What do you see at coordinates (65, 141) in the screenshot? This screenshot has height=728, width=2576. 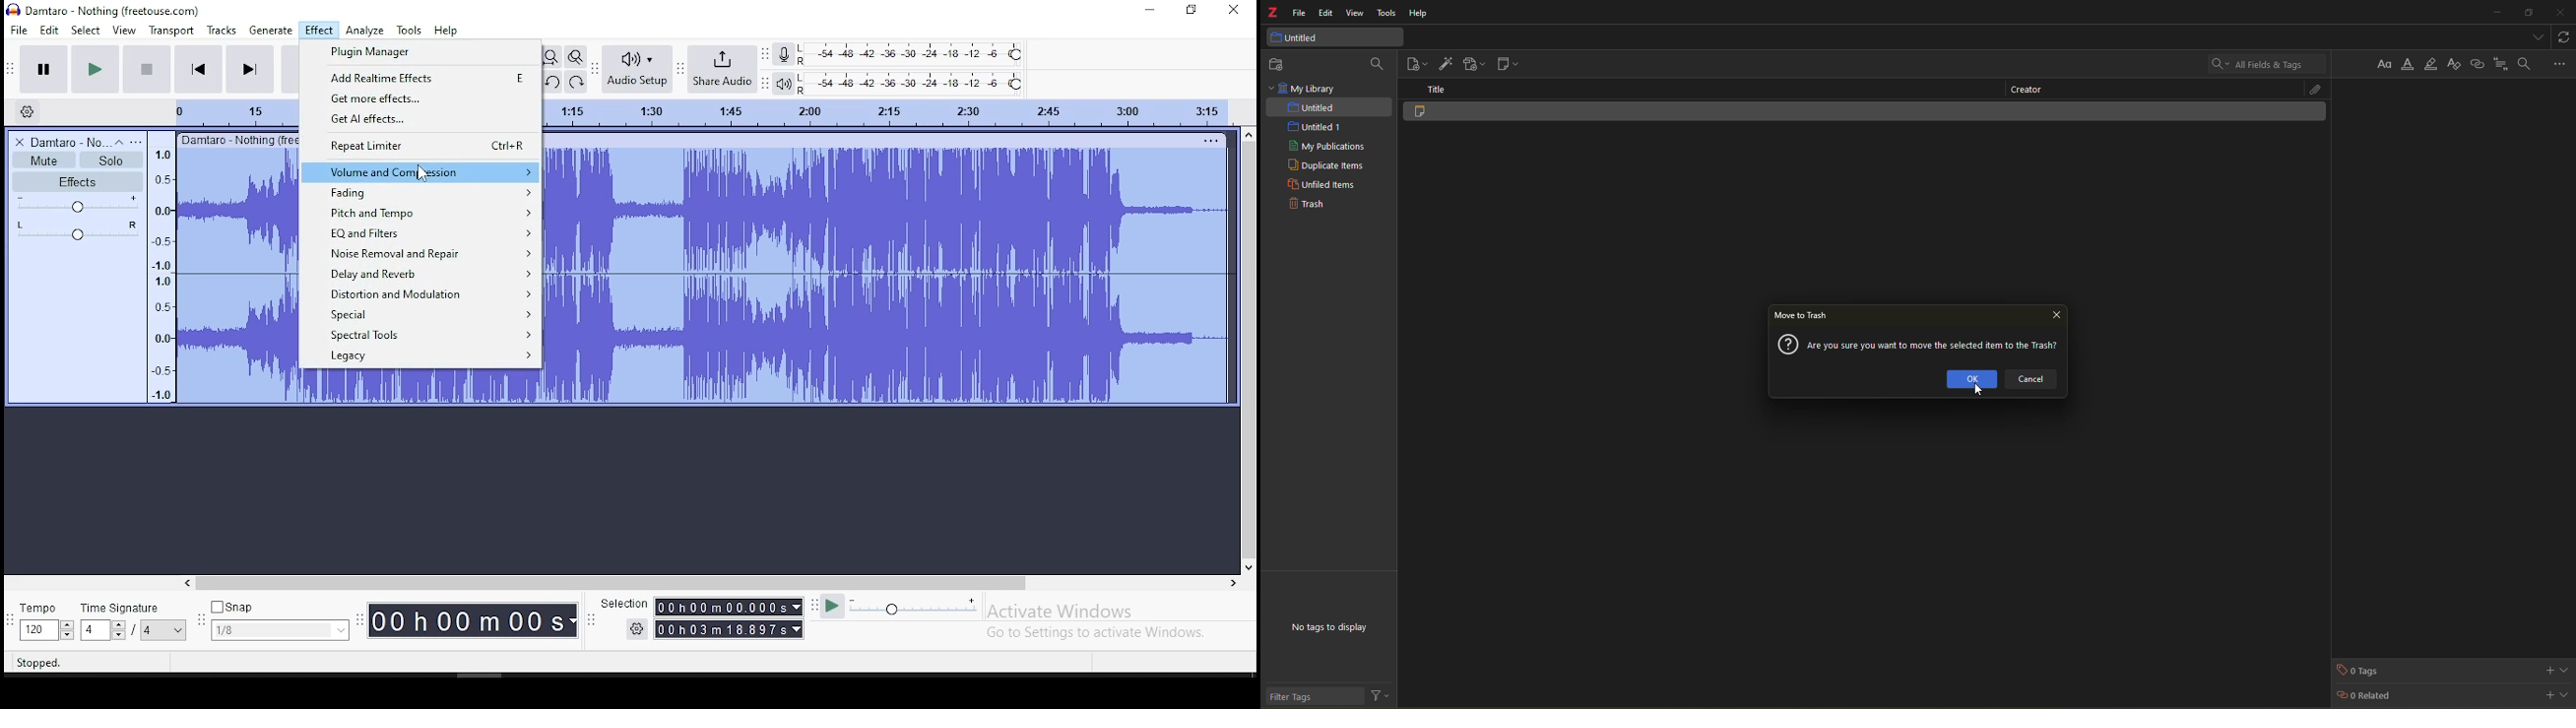 I see `audio track name` at bounding box center [65, 141].